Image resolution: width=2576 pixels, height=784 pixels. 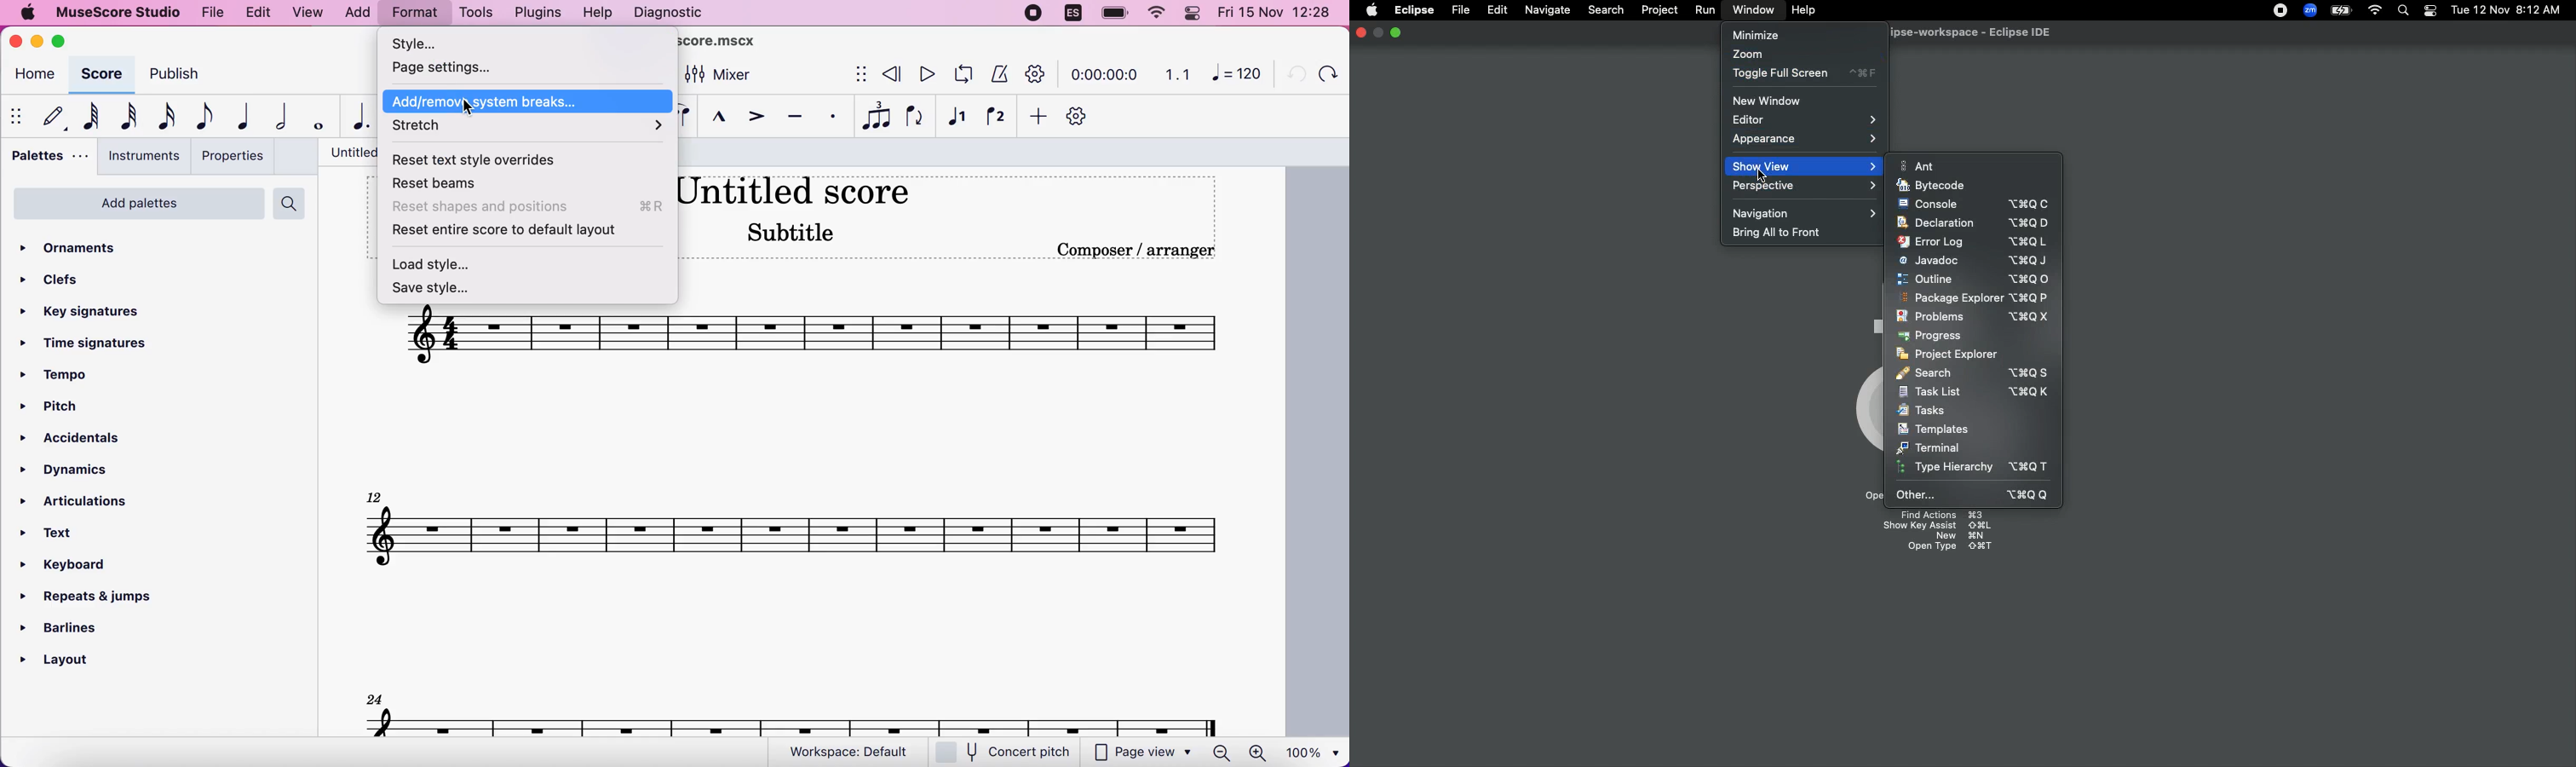 I want to click on title, so click(x=794, y=189).